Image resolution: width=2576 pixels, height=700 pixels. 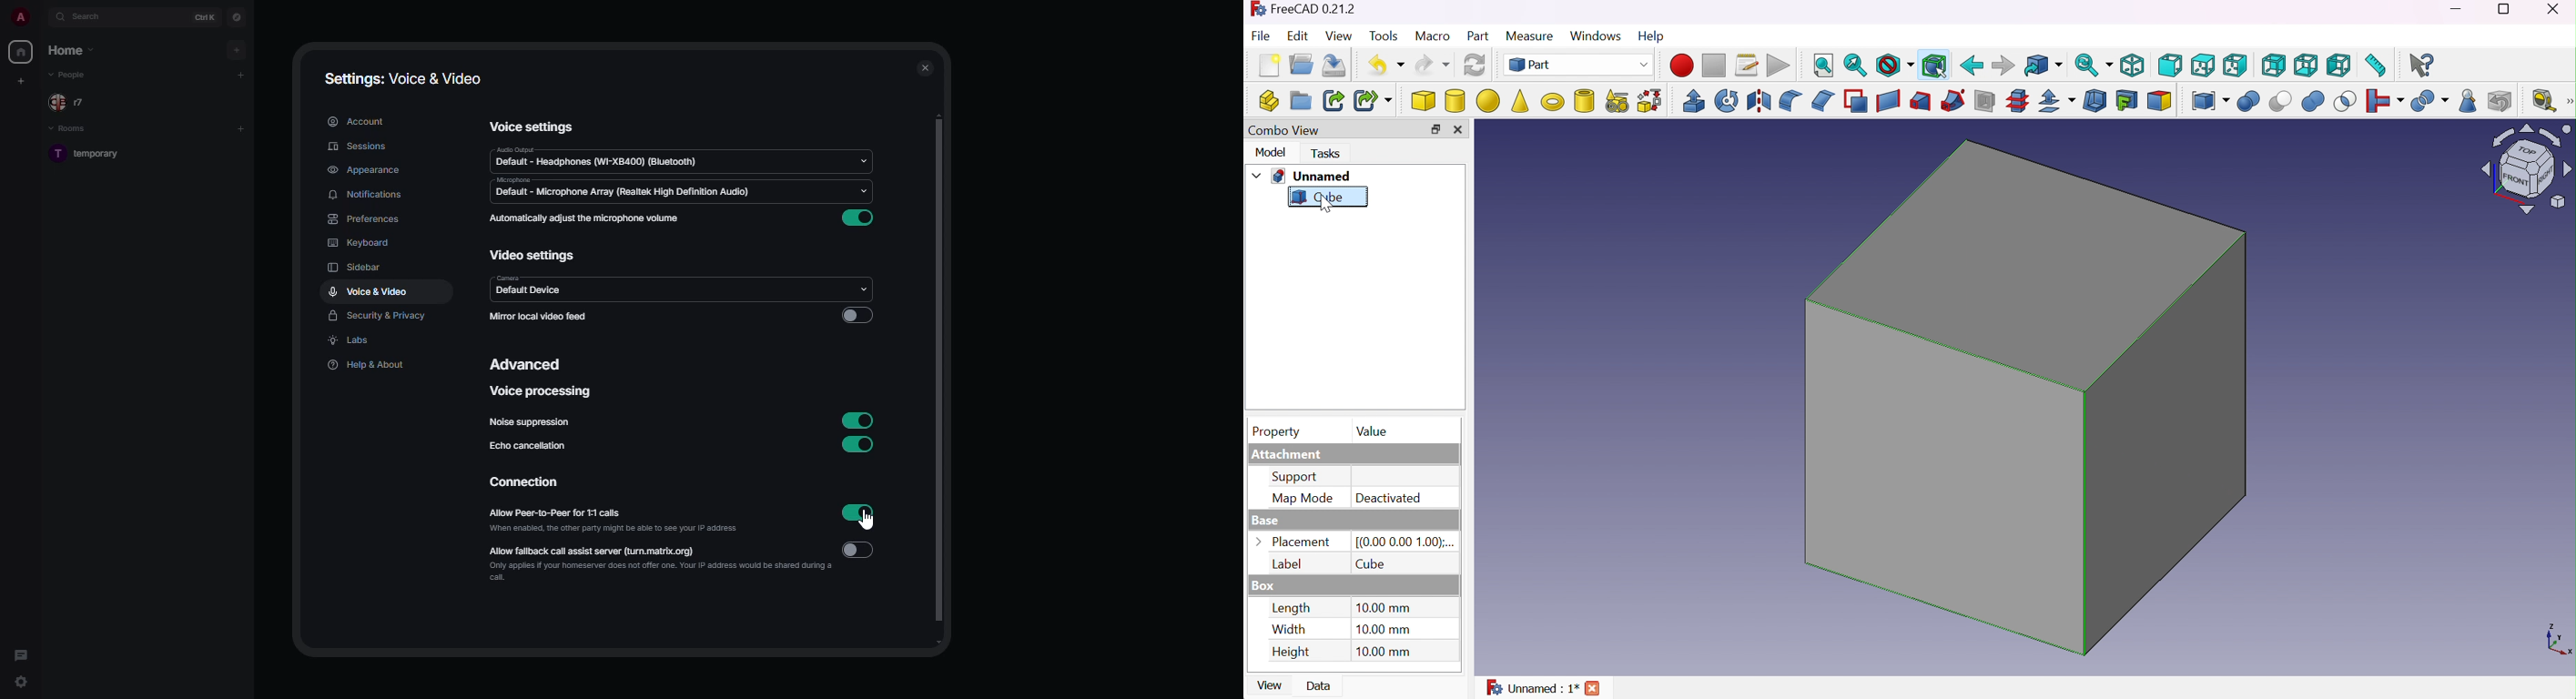 I want to click on Extrude, so click(x=1693, y=102).